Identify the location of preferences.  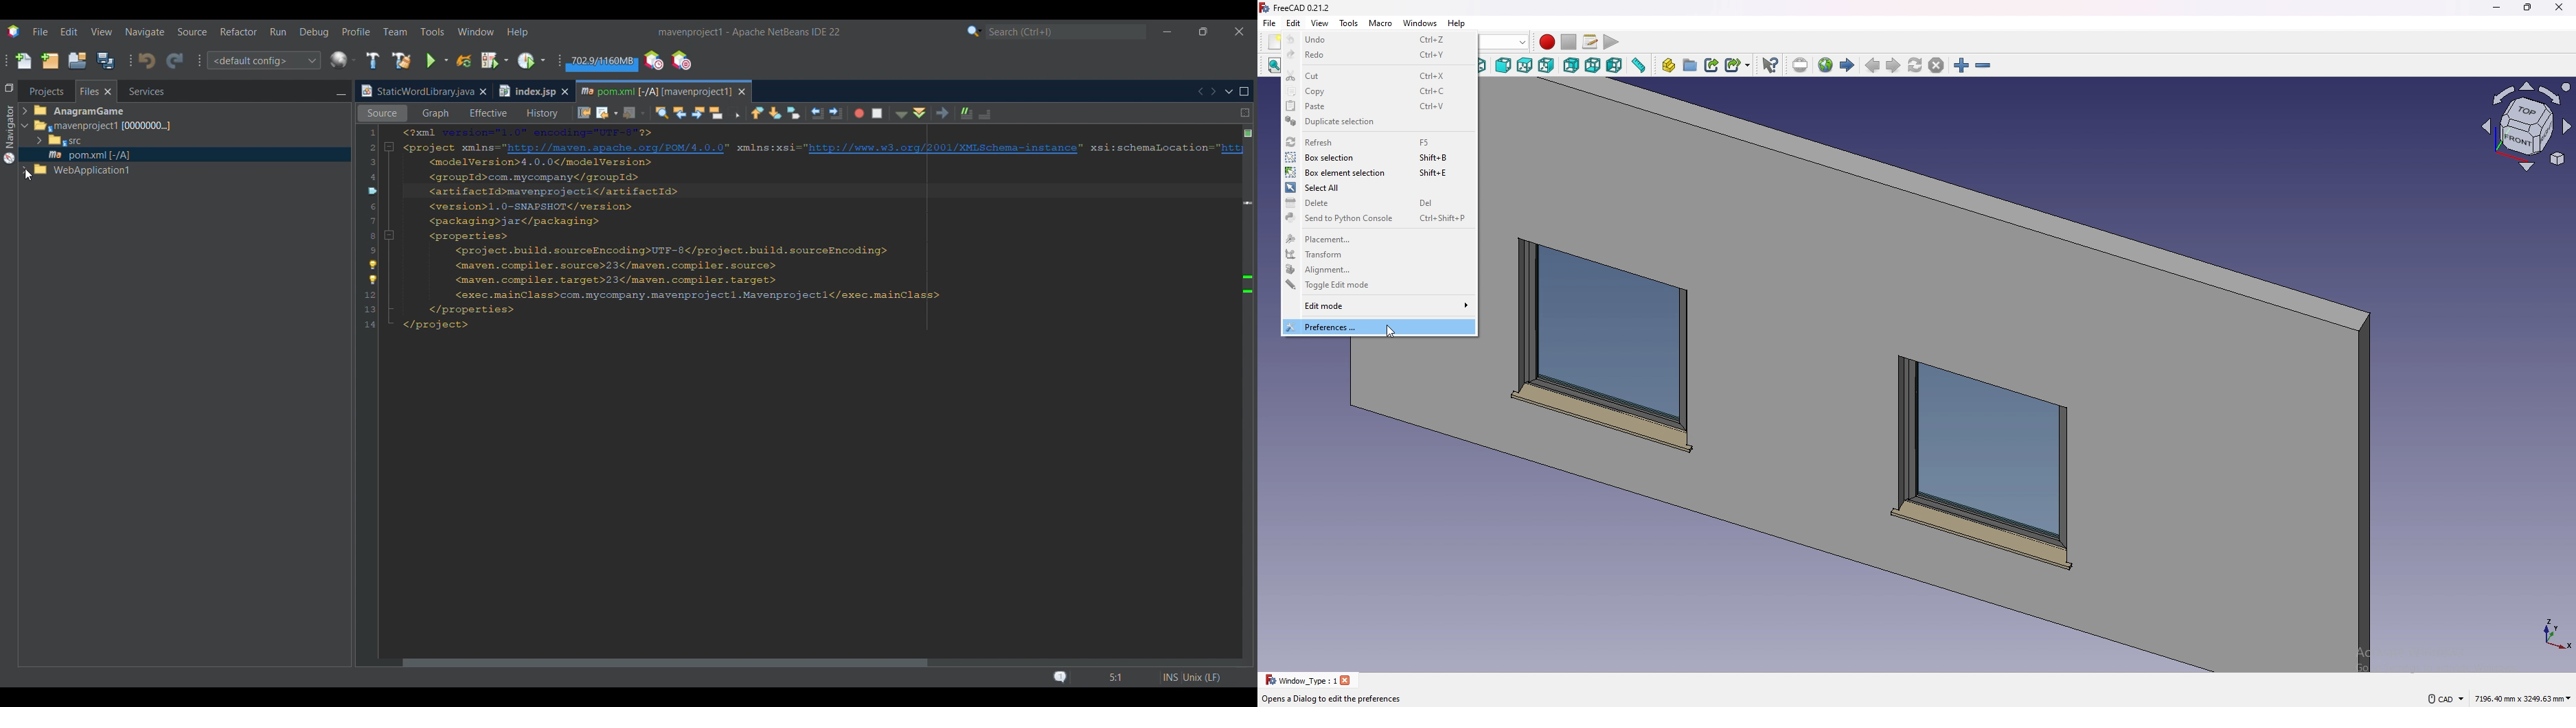
(1378, 327).